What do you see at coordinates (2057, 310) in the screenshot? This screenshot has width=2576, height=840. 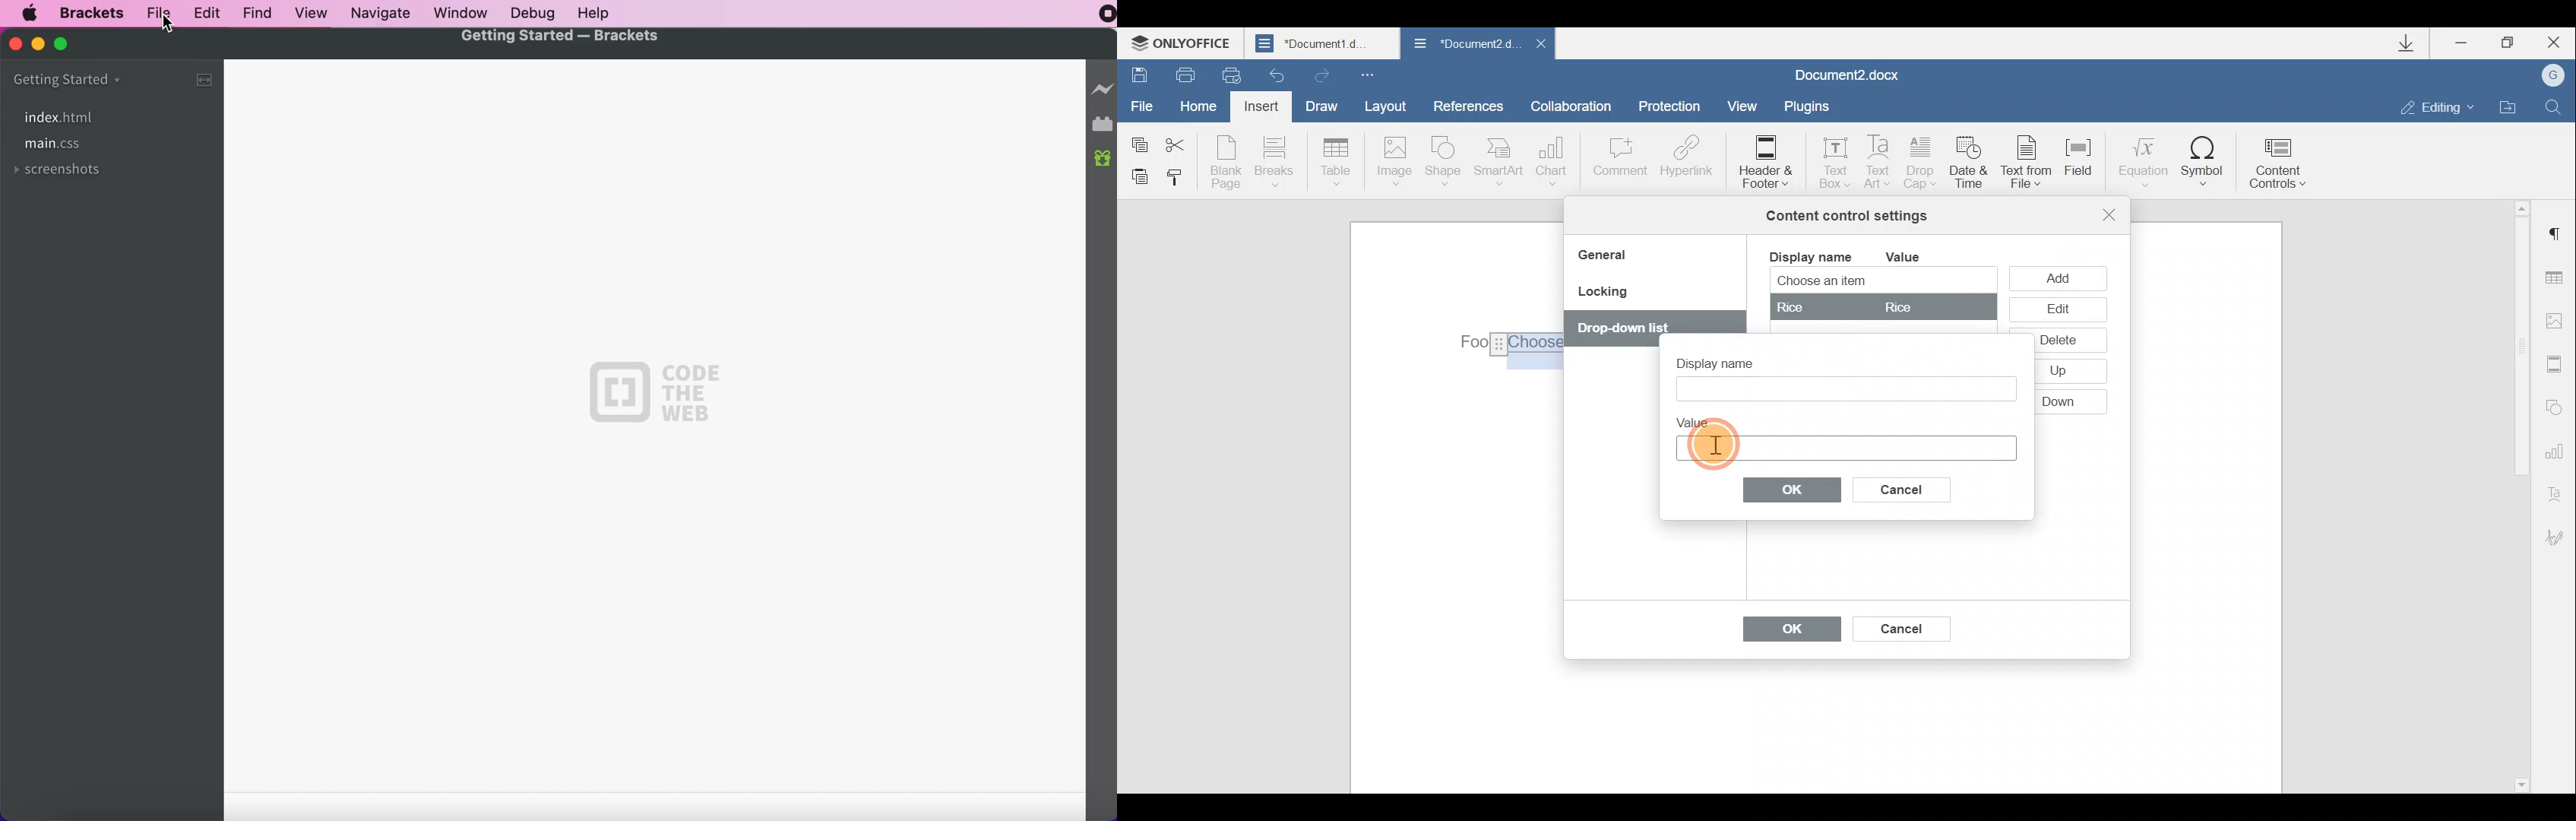 I see `Edit` at bounding box center [2057, 310].